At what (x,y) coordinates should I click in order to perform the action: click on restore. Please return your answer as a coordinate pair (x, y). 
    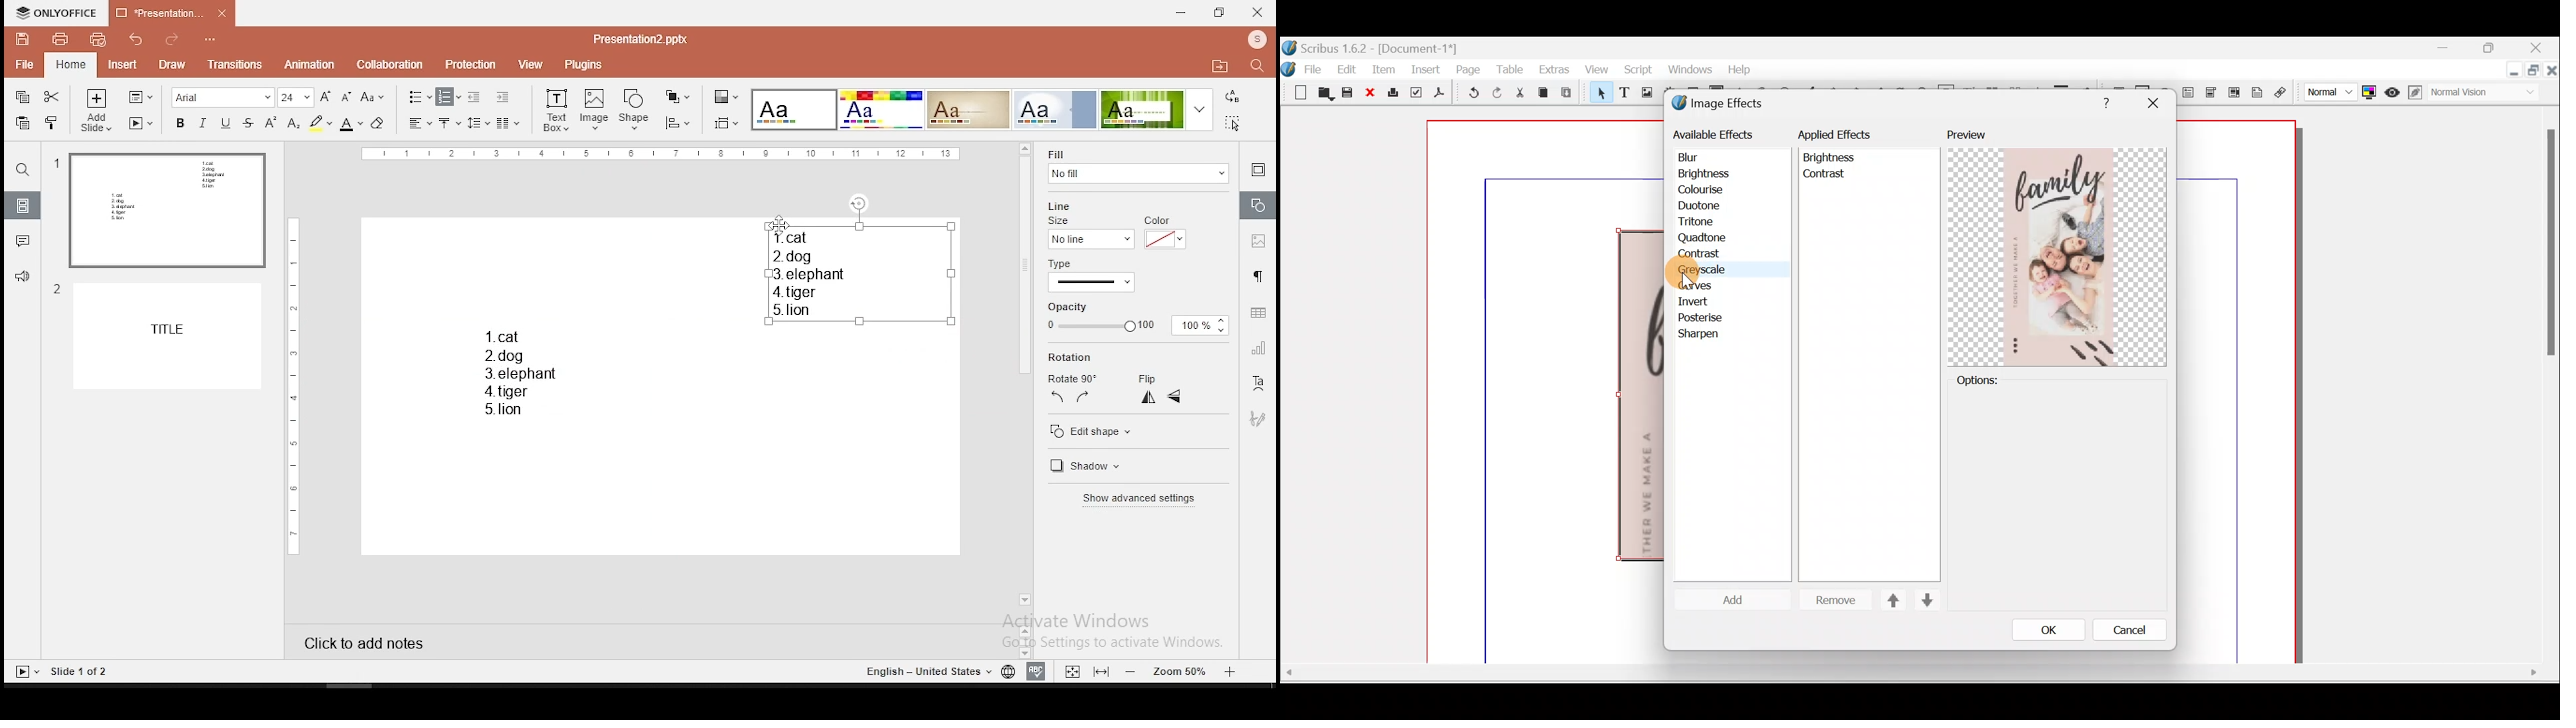
    Looking at the image, I should click on (1220, 13).